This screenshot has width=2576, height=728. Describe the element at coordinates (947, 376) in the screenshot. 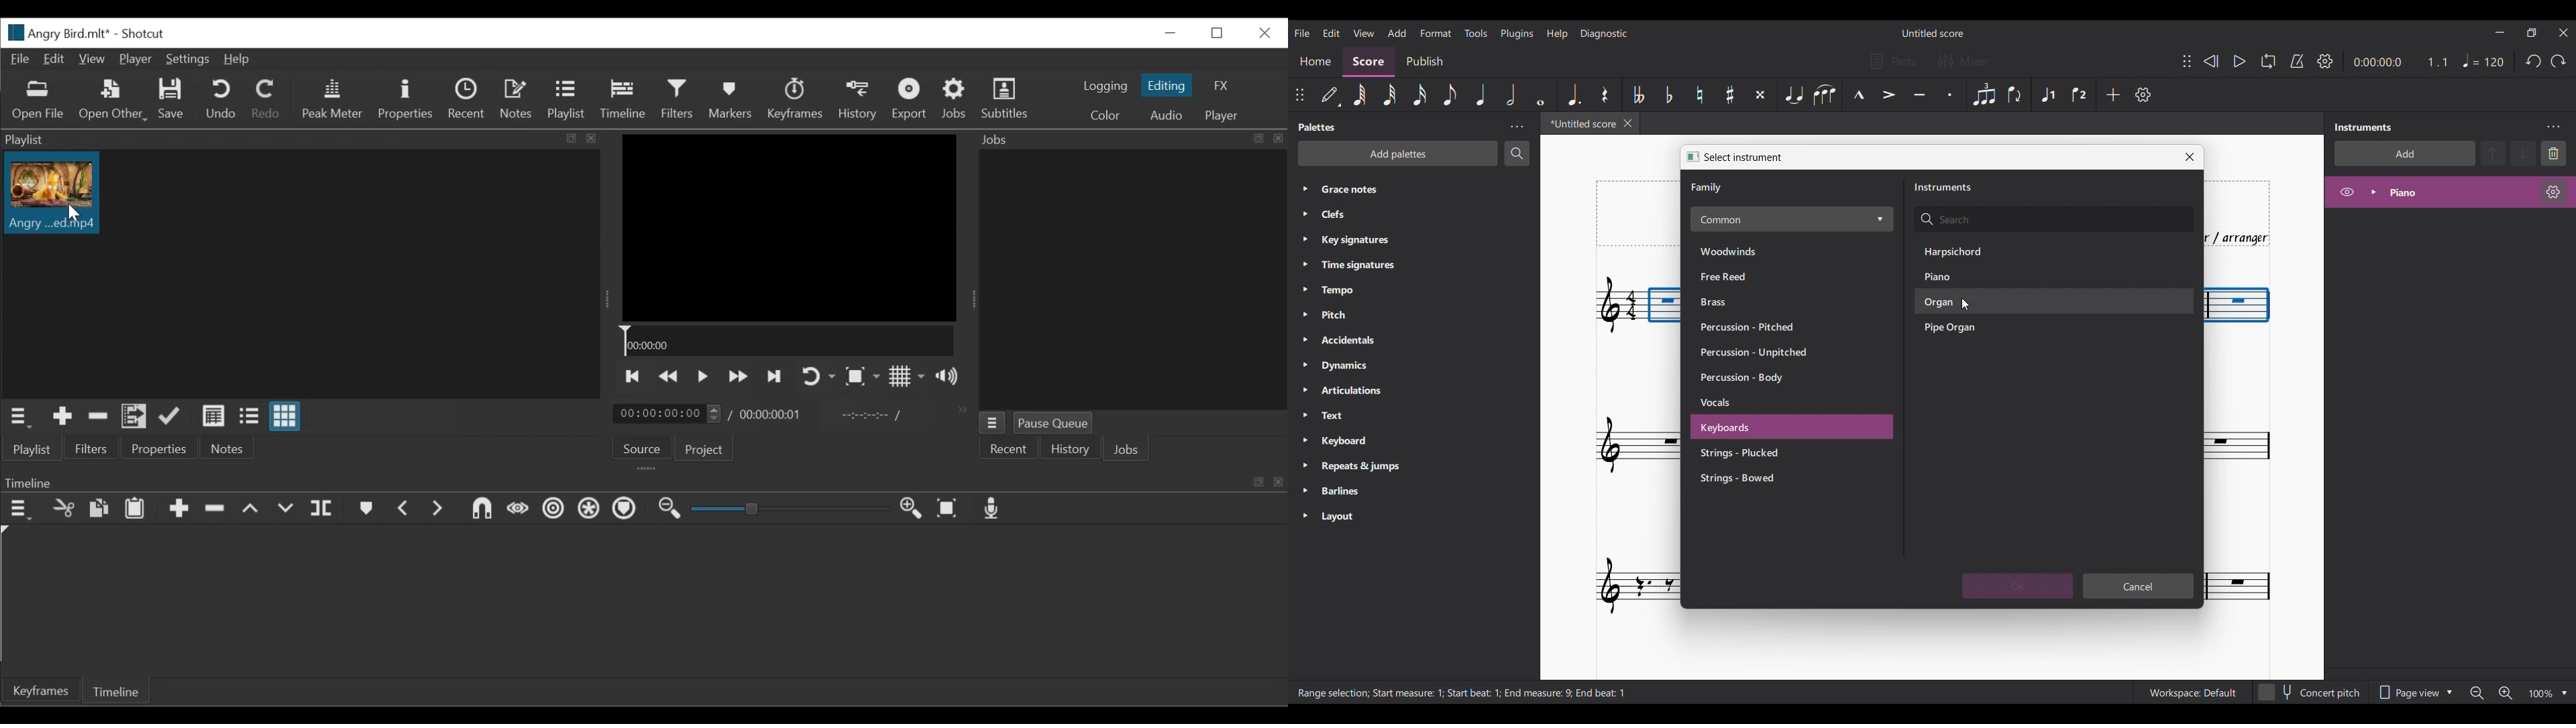

I see `Sow volume control` at that location.